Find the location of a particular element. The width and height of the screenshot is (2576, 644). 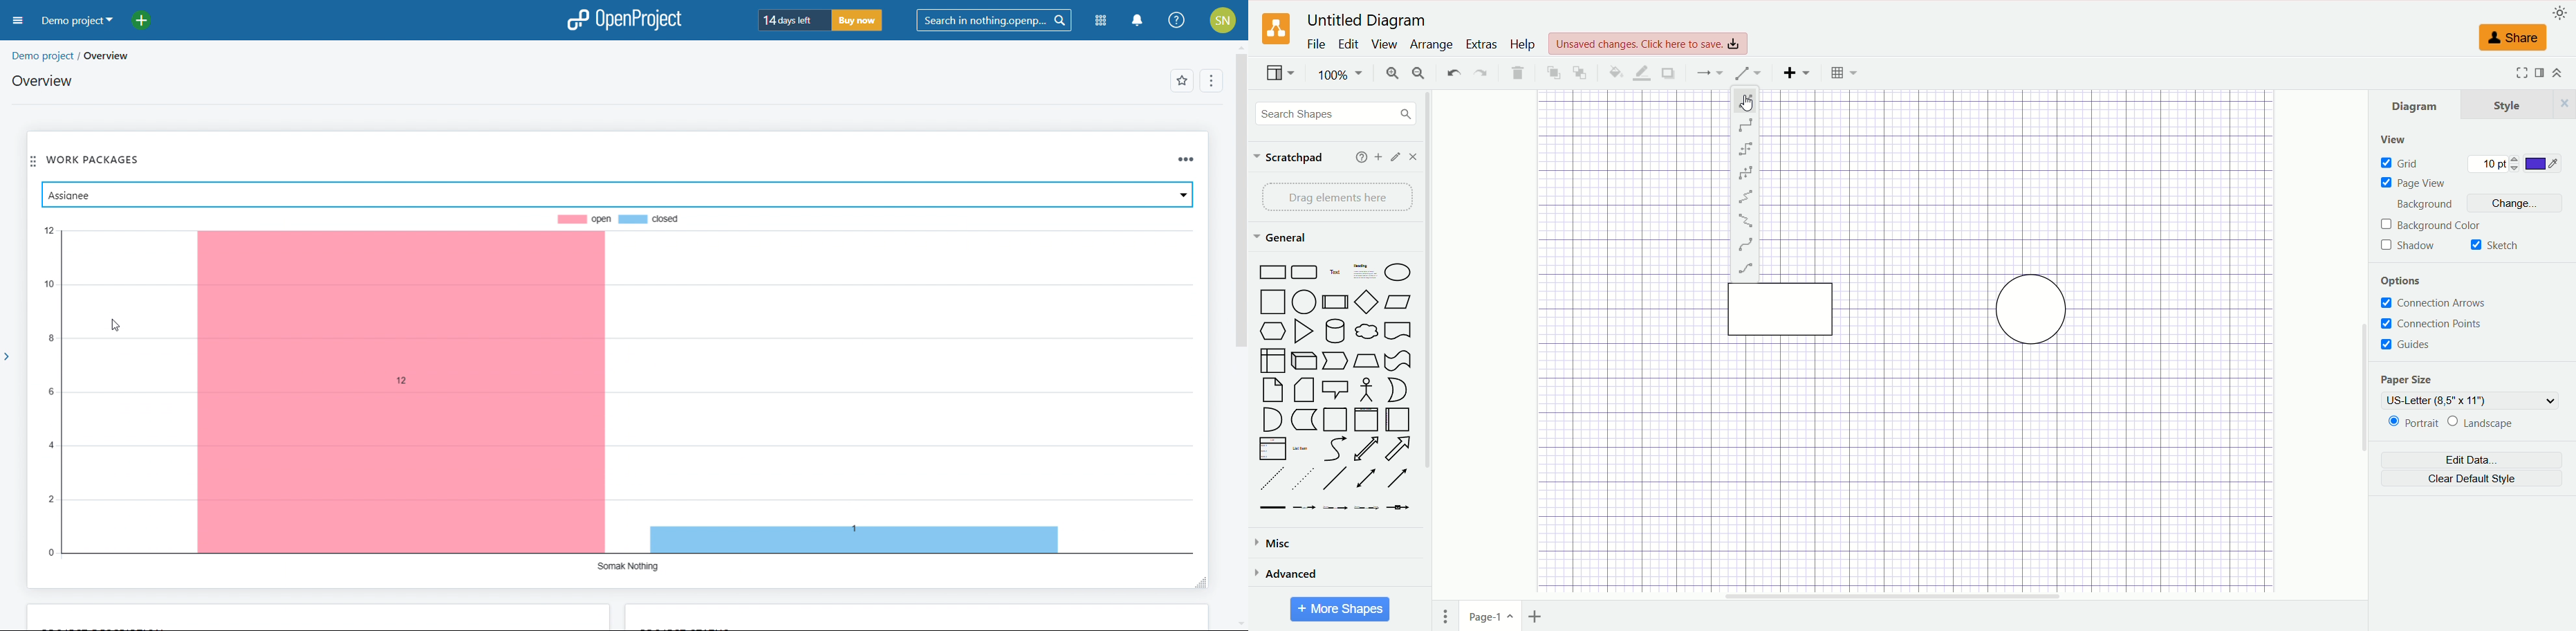

Triangle is located at coordinates (1306, 331).